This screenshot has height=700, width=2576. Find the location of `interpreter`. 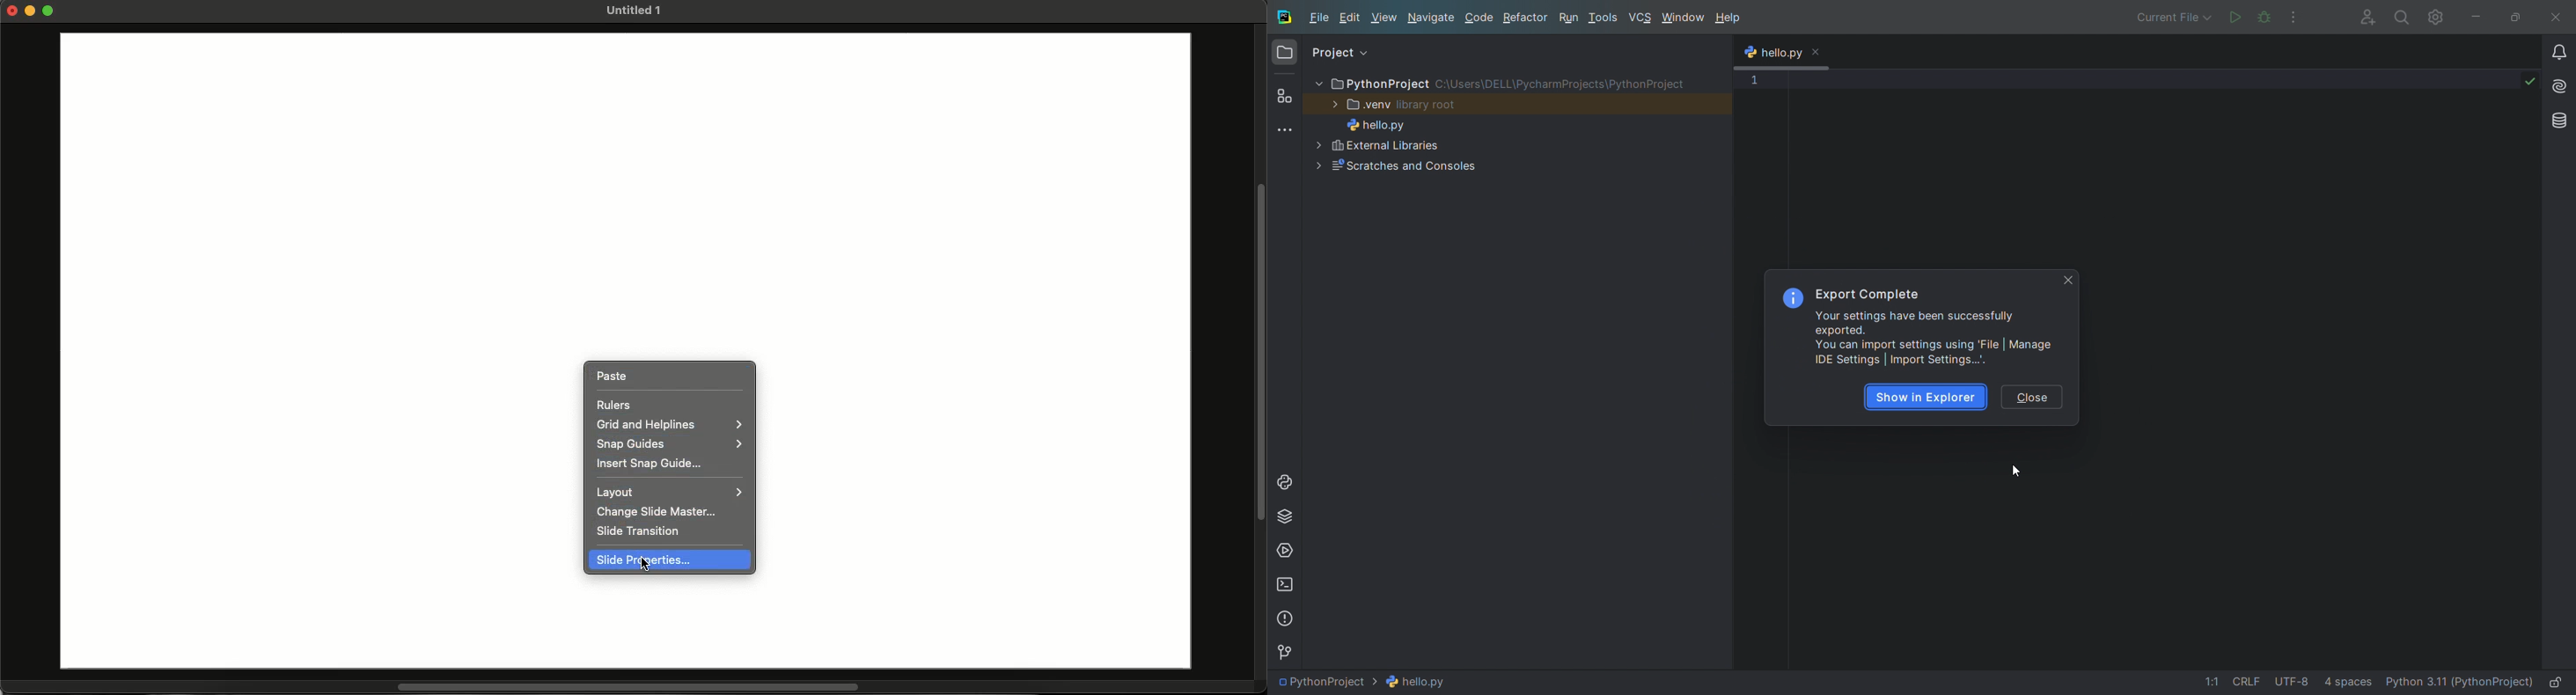

interpreter is located at coordinates (2459, 680).